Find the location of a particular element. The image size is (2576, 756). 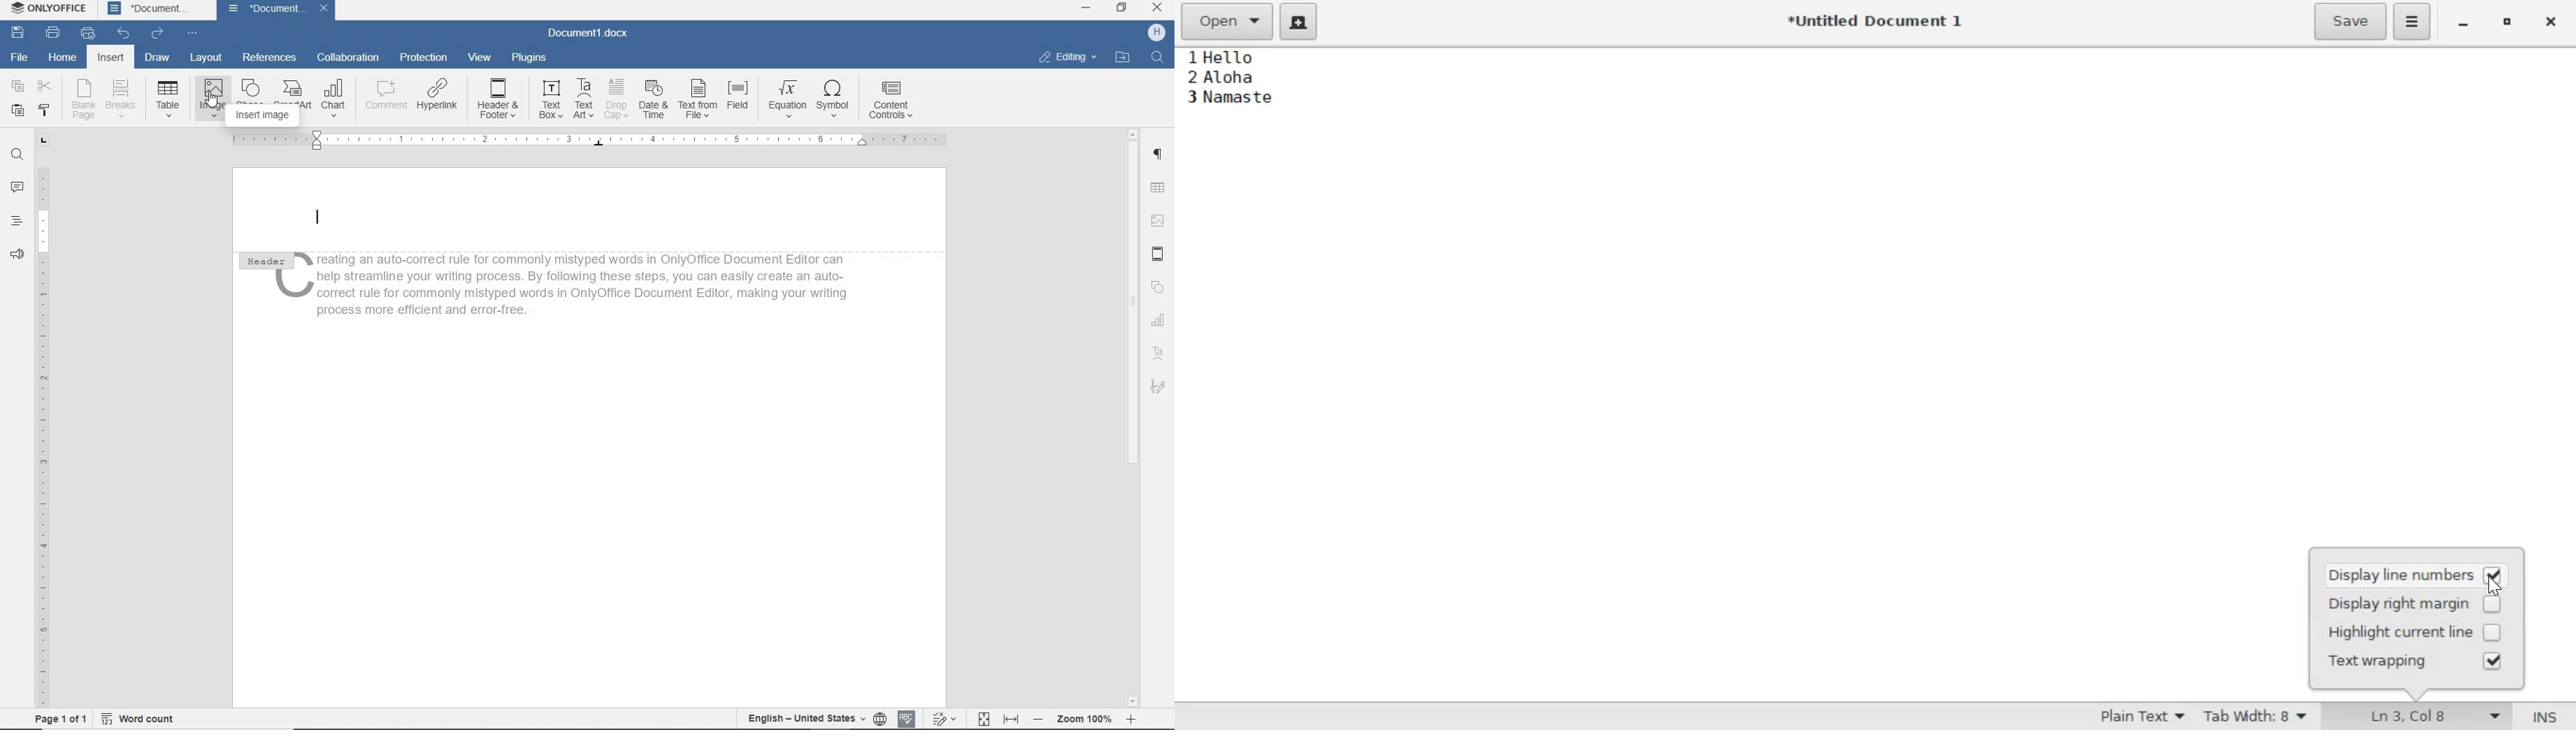

LAYOUT is located at coordinates (206, 57).